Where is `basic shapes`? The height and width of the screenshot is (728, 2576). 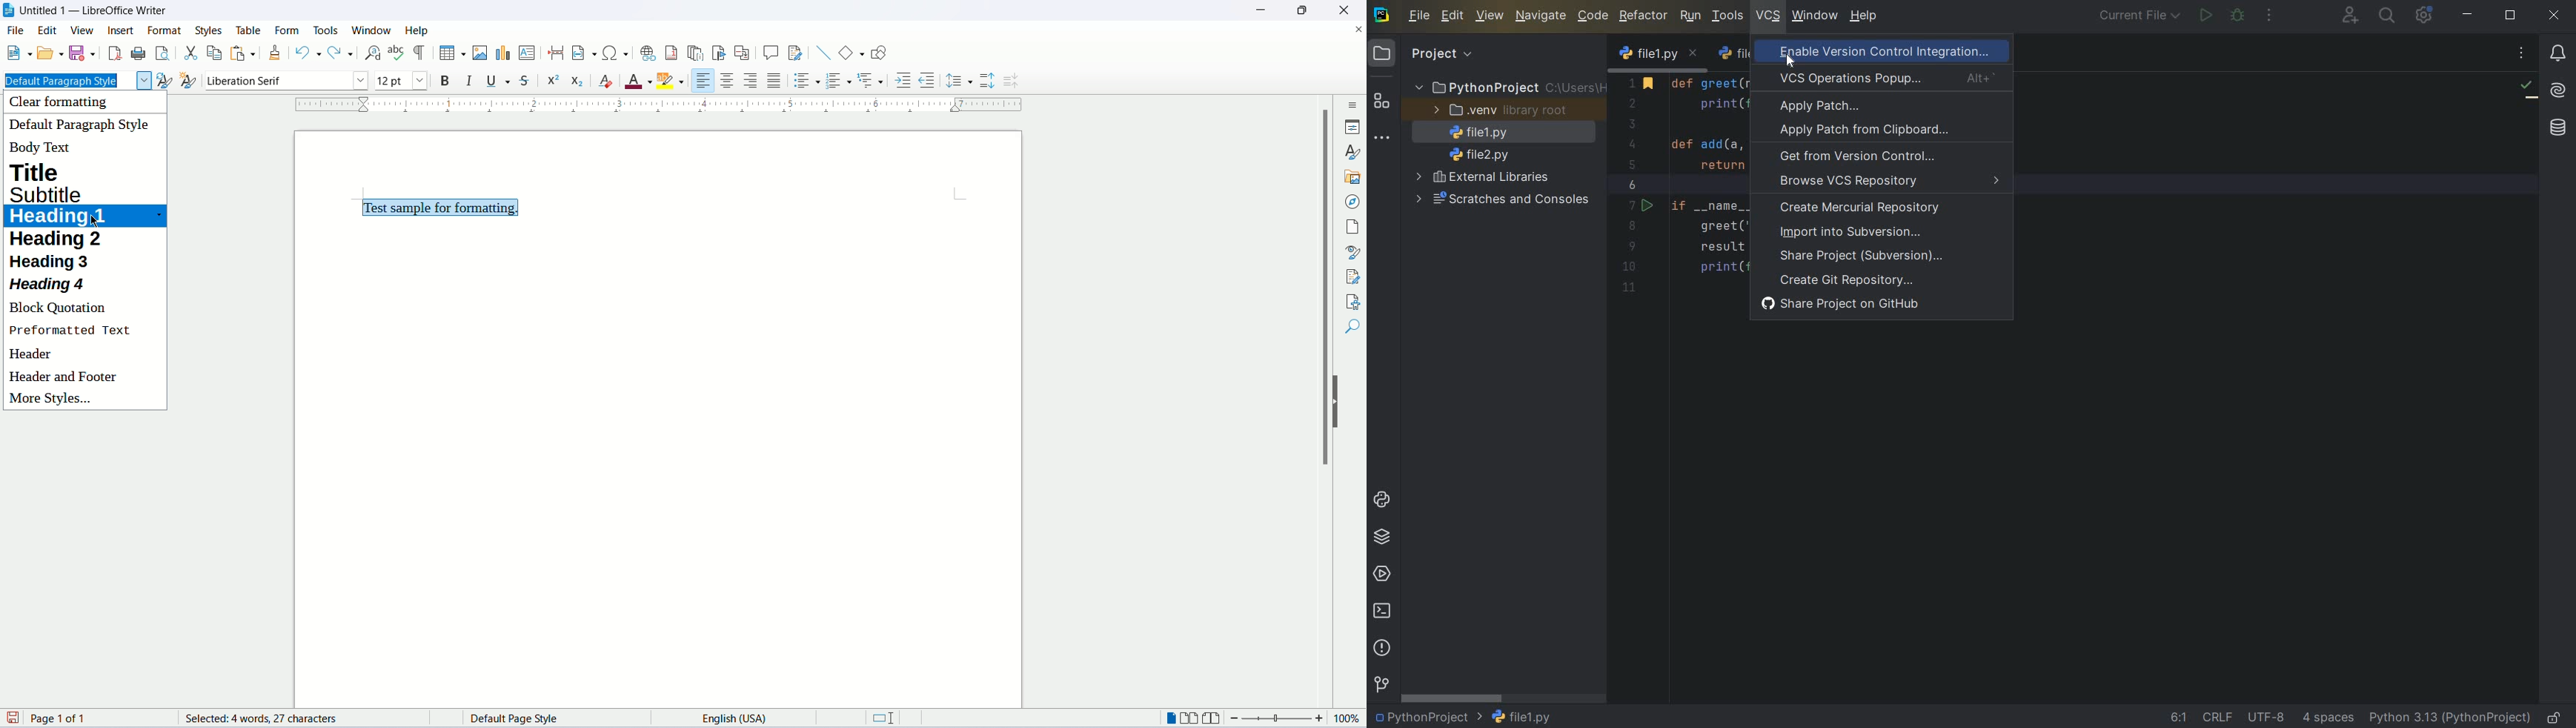
basic shapes is located at coordinates (849, 52).